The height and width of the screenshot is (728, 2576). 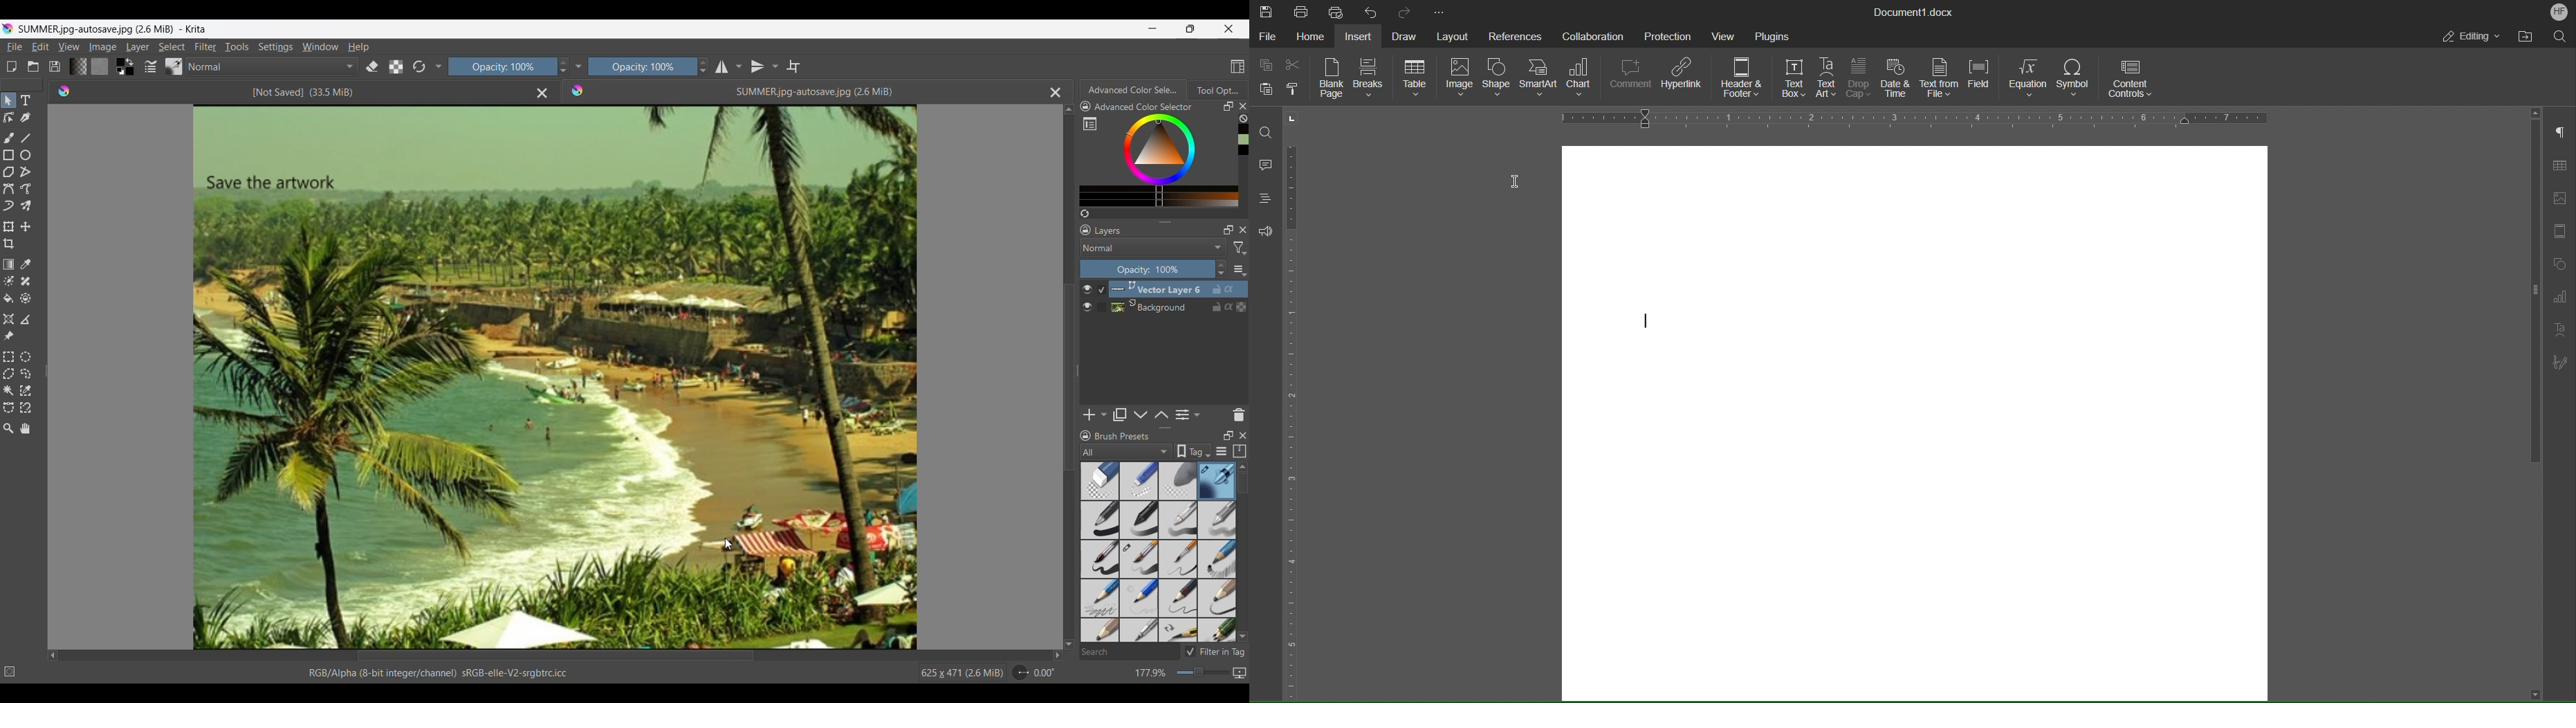 I want to click on Plugins, so click(x=1775, y=34).